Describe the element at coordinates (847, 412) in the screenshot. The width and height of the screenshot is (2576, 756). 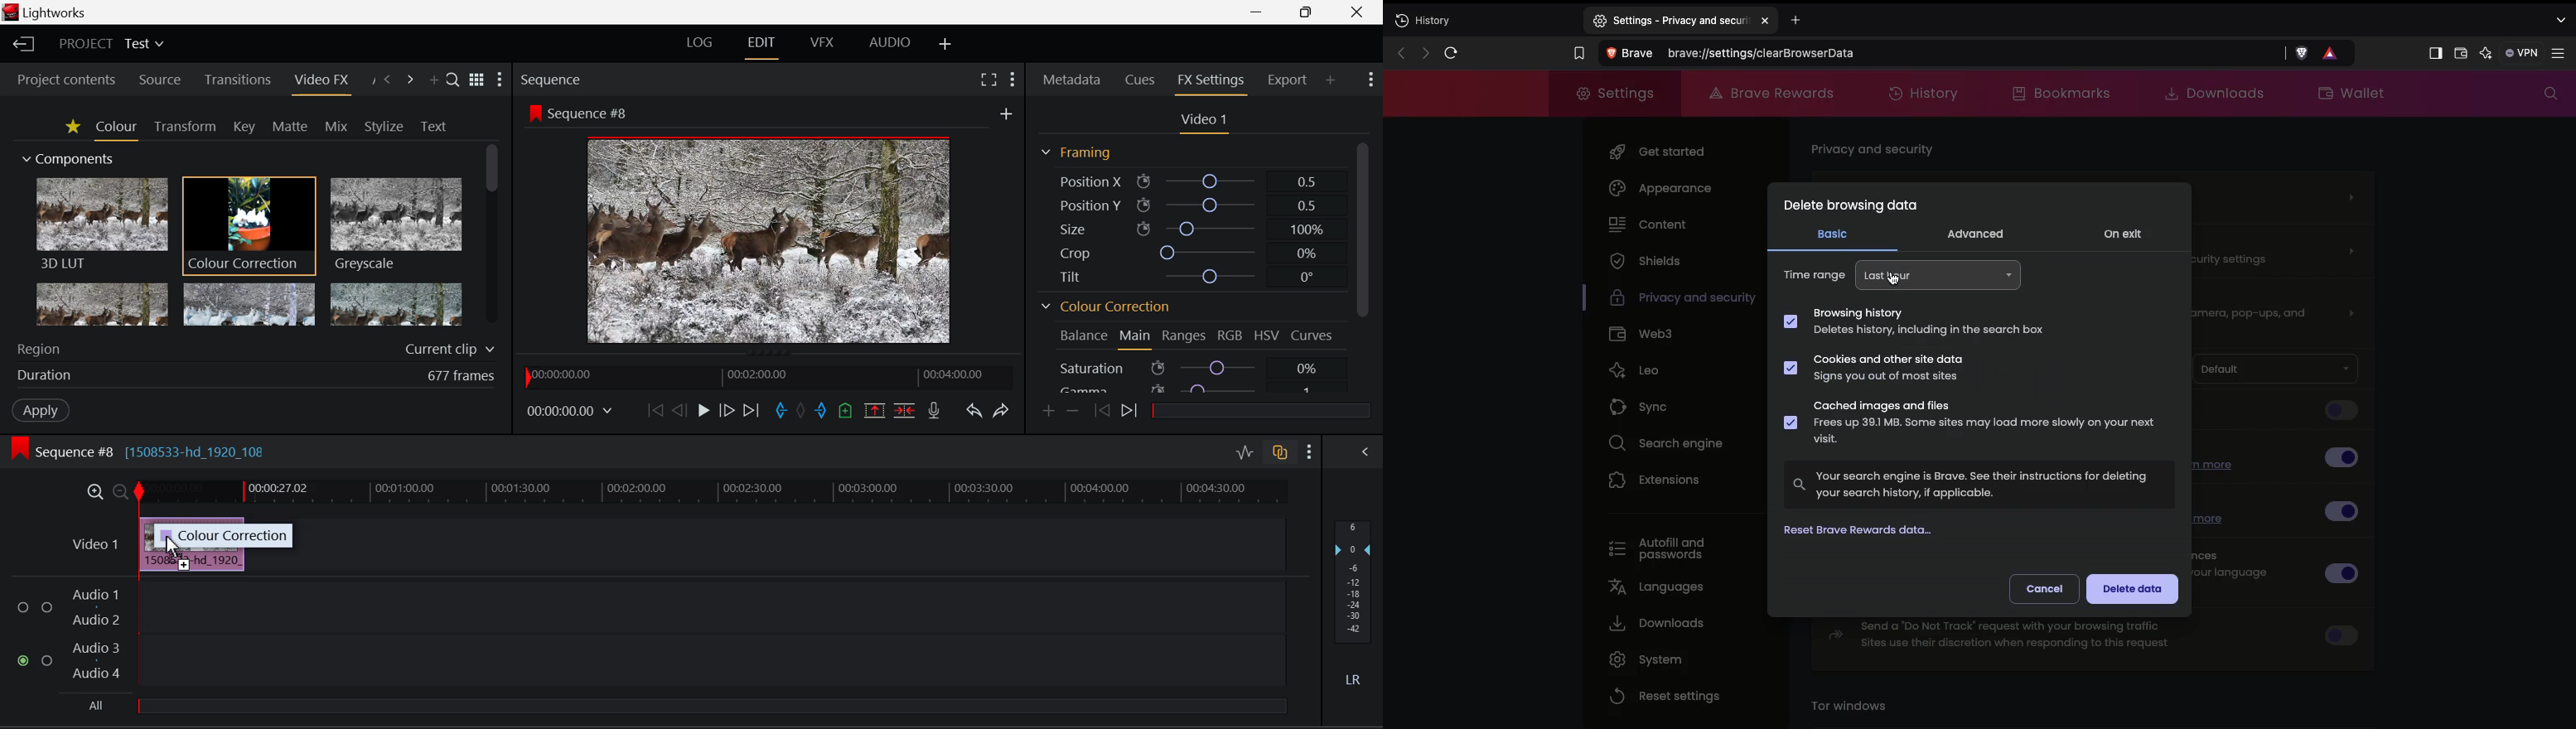
I see `Mark Cue` at that location.